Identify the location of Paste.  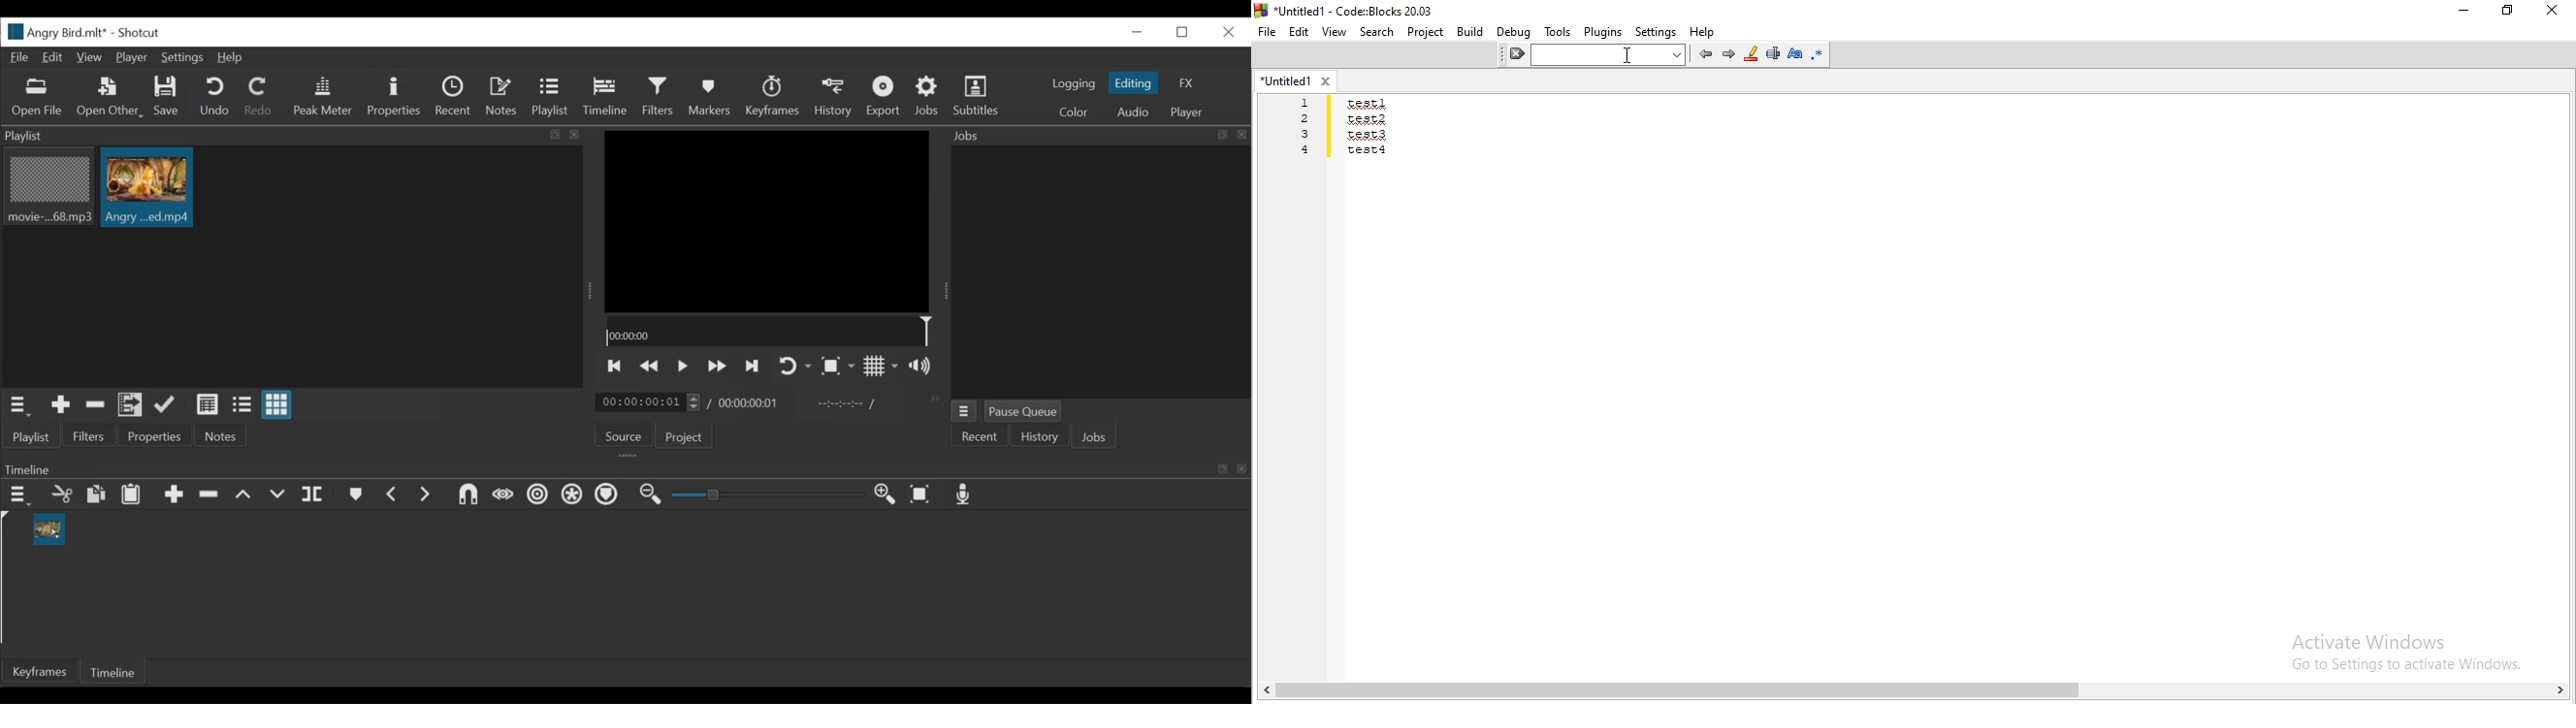
(131, 495).